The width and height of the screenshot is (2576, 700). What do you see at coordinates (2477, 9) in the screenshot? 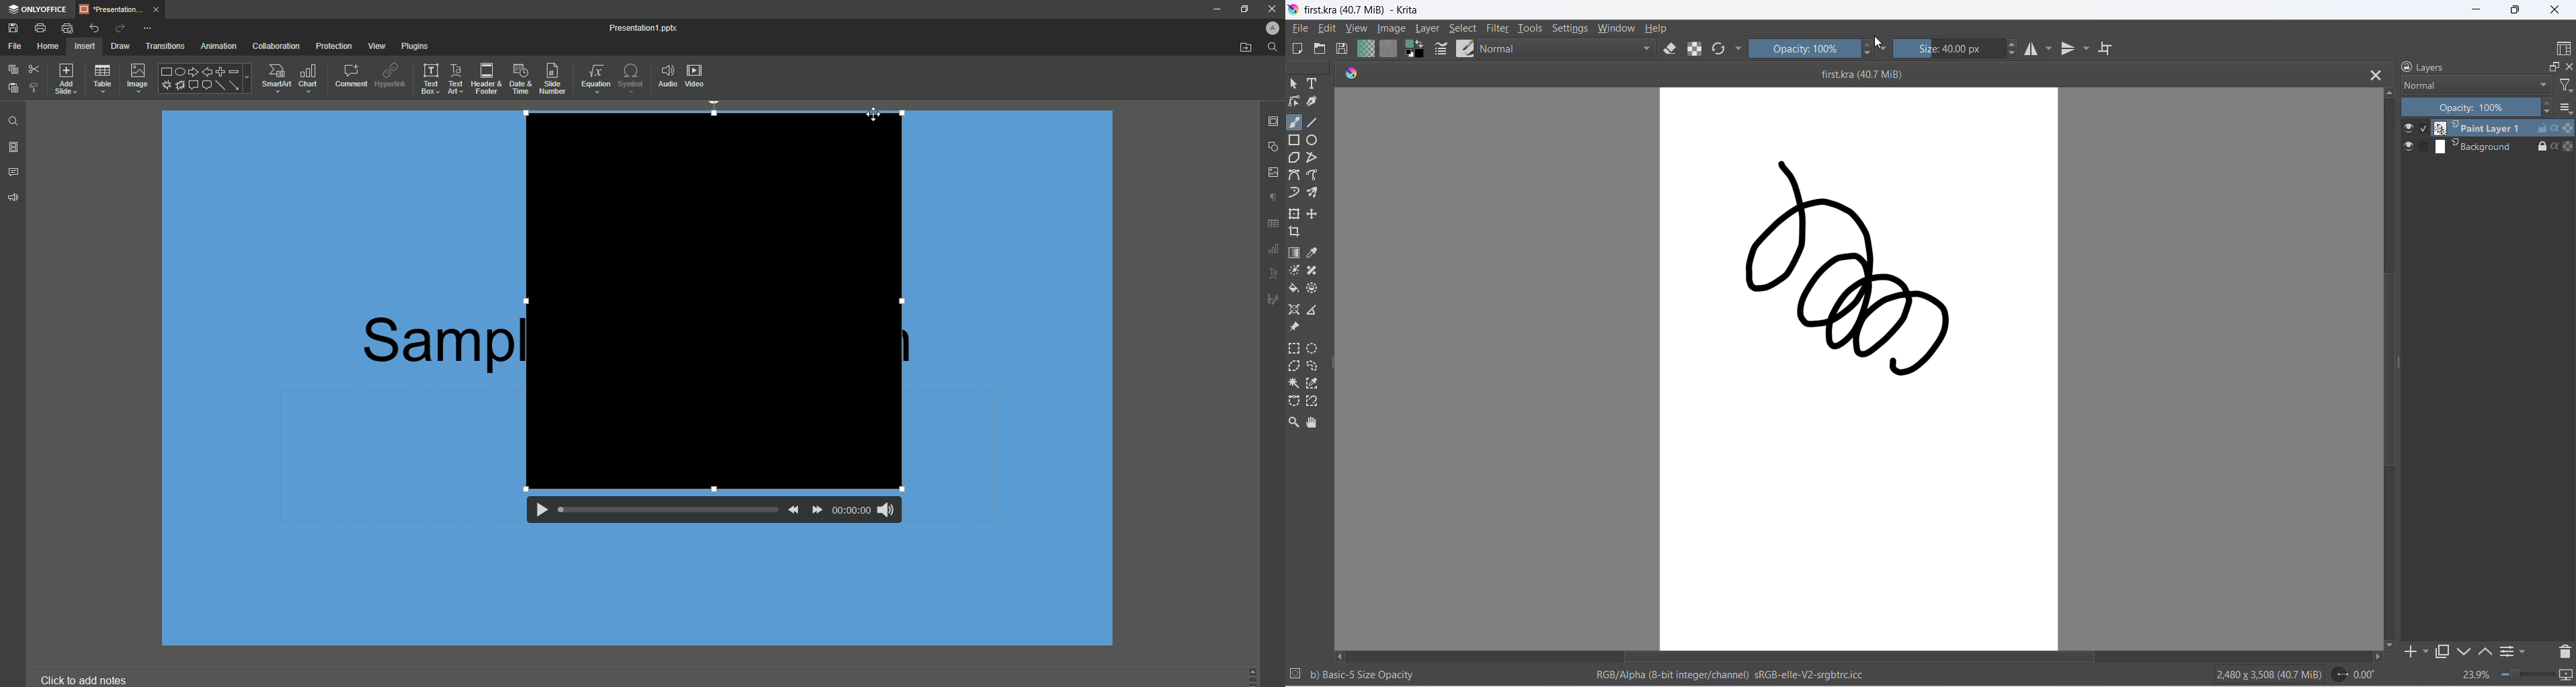
I see `minimize` at bounding box center [2477, 9].